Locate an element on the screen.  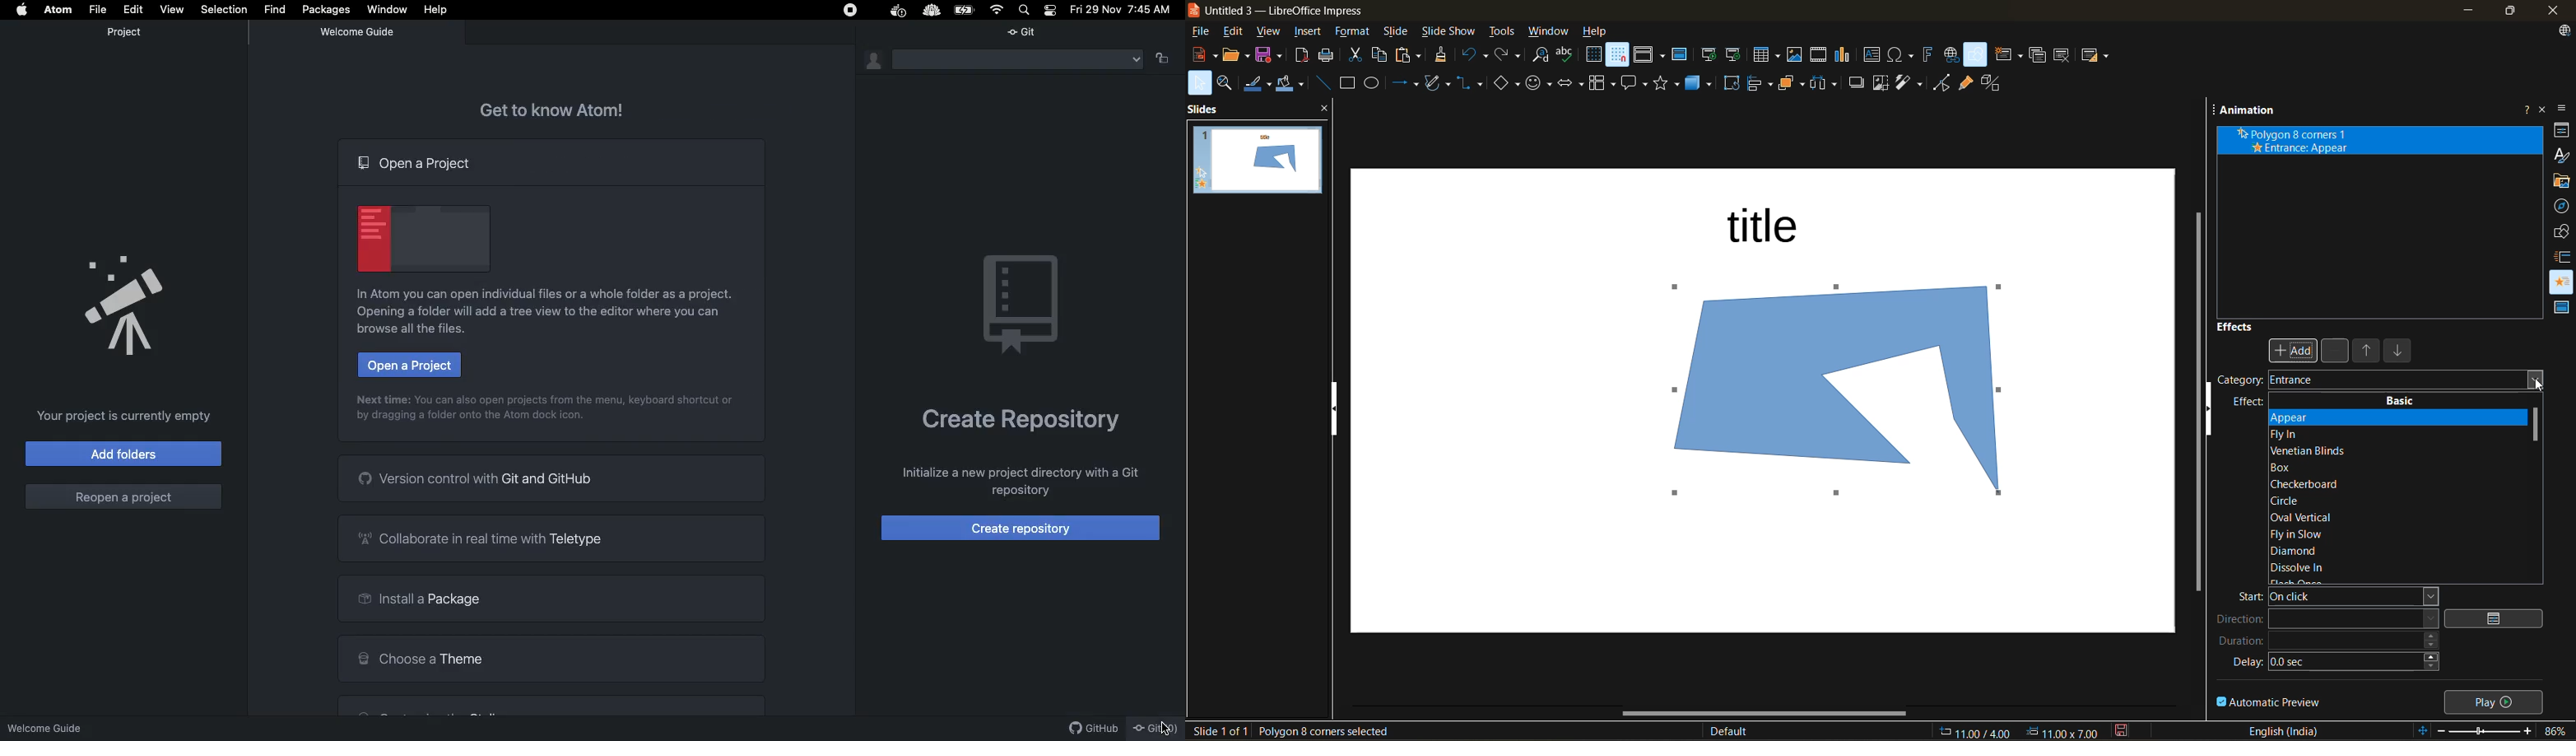
move up is located at coordinates (2370, 352).